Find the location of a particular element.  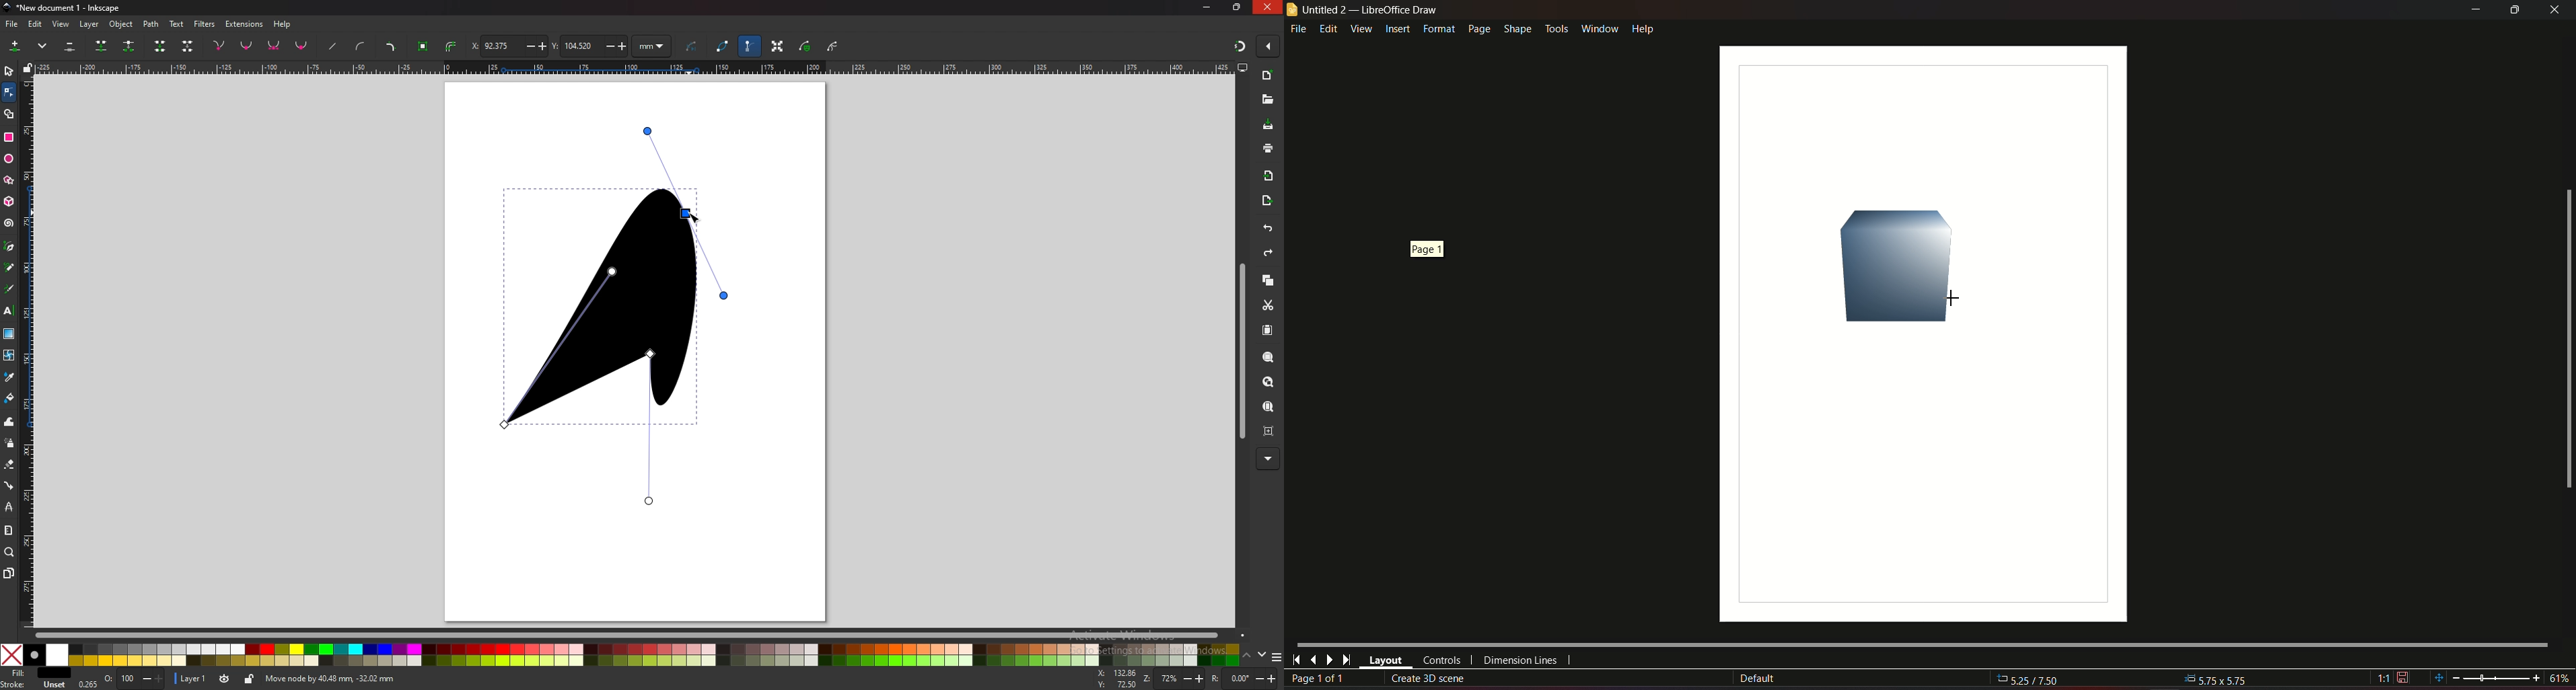

ellipse is located at coordinates (9, 157).